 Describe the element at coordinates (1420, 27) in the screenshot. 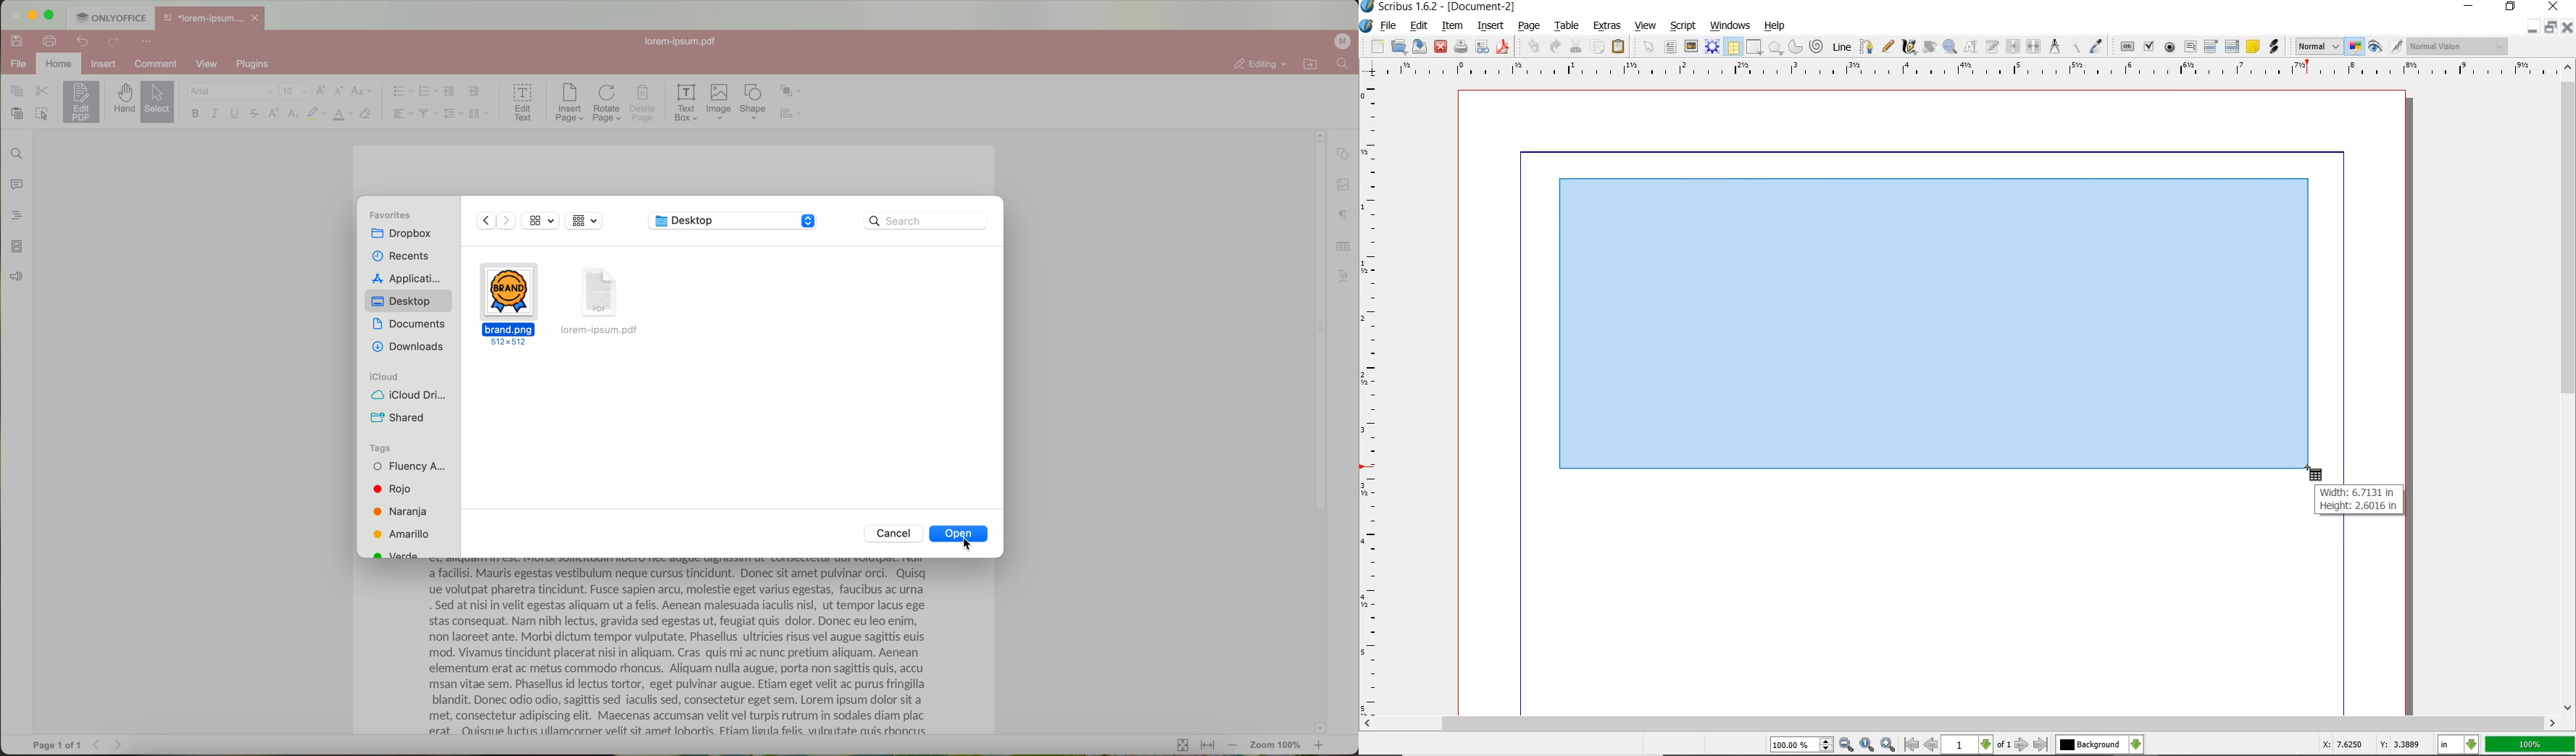

I see `edit` at that location.